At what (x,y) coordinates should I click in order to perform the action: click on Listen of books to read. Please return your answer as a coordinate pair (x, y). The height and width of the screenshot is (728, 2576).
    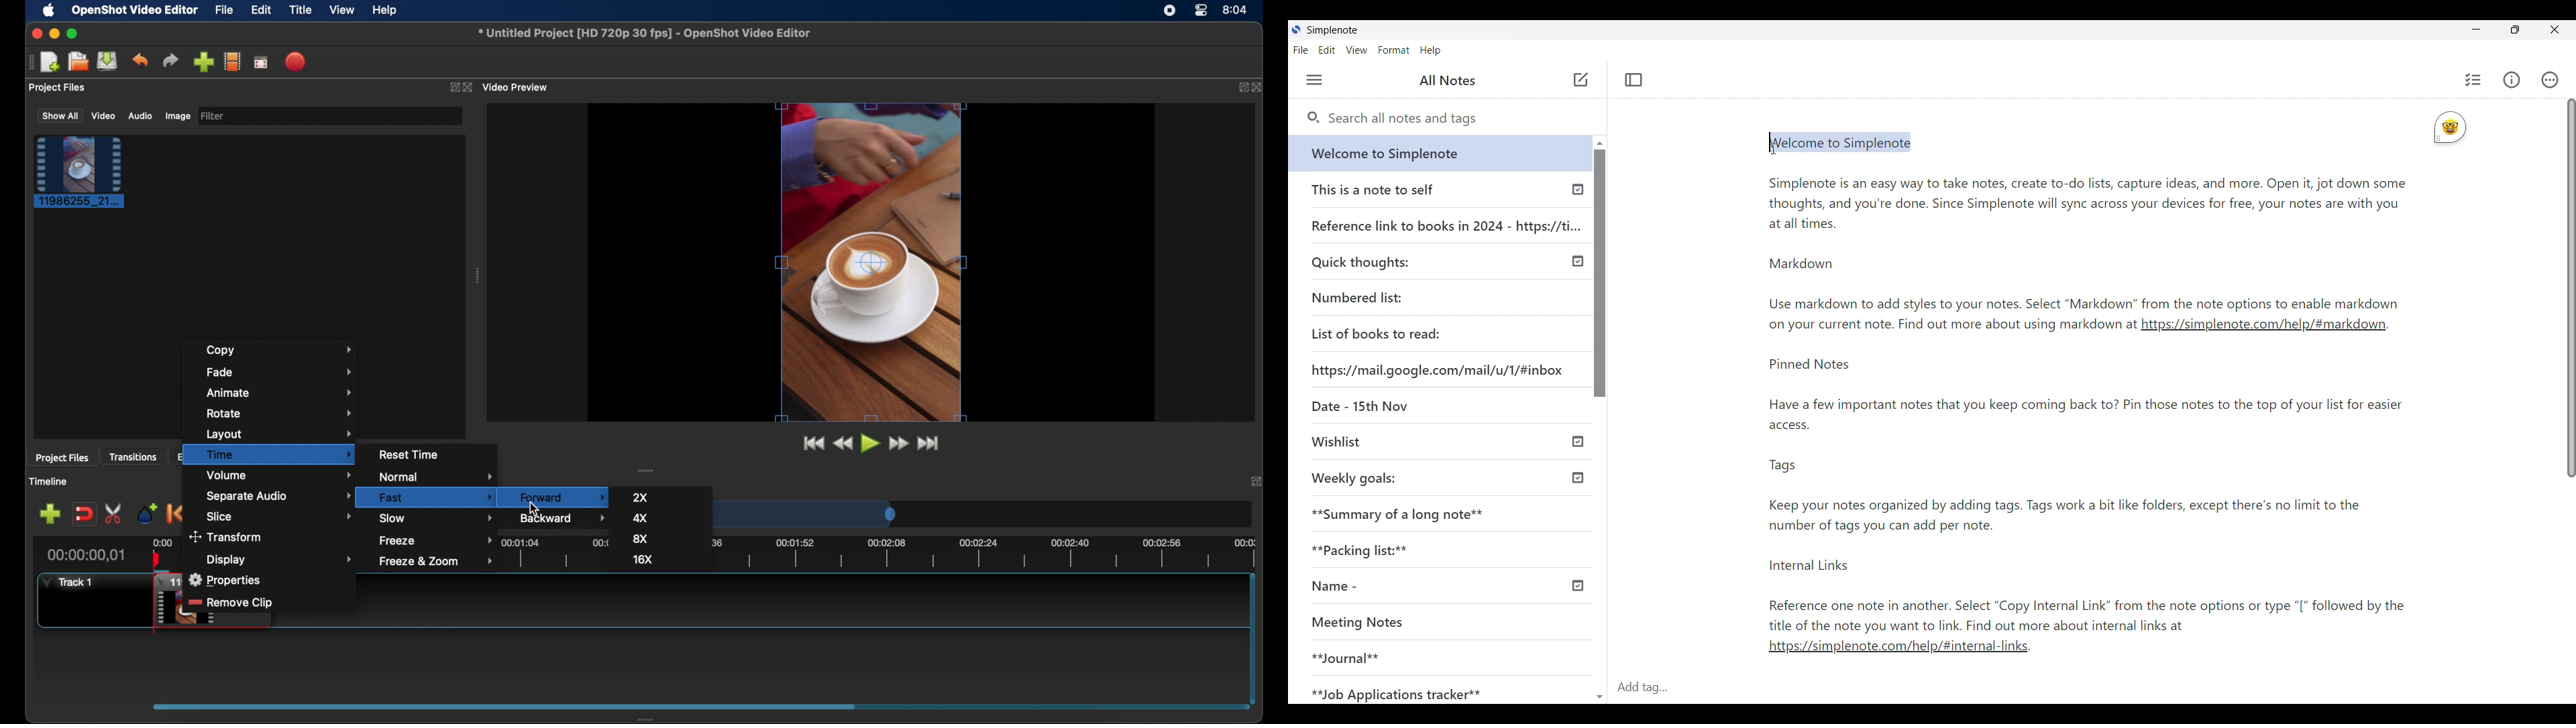
    Looking at the image, I should click on (1376, 333).